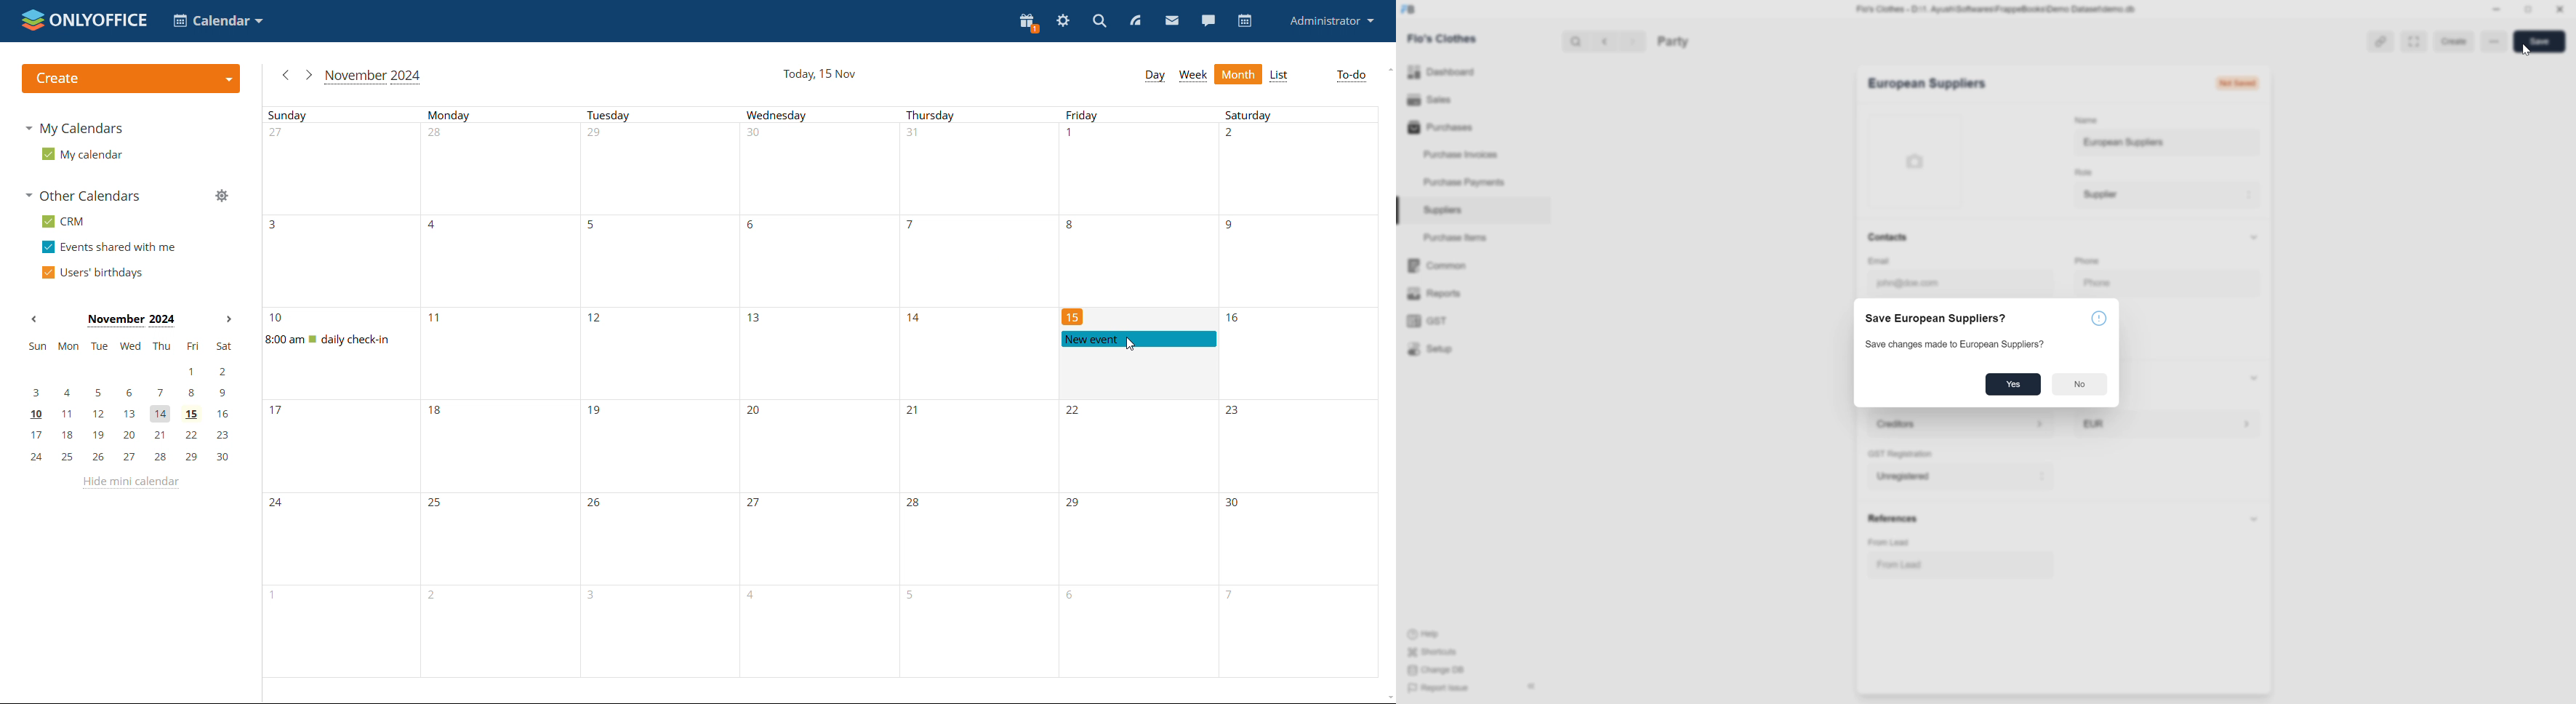  Describe the element at coordinates (2452, 40) in the screenshot. I see `create` at that location.